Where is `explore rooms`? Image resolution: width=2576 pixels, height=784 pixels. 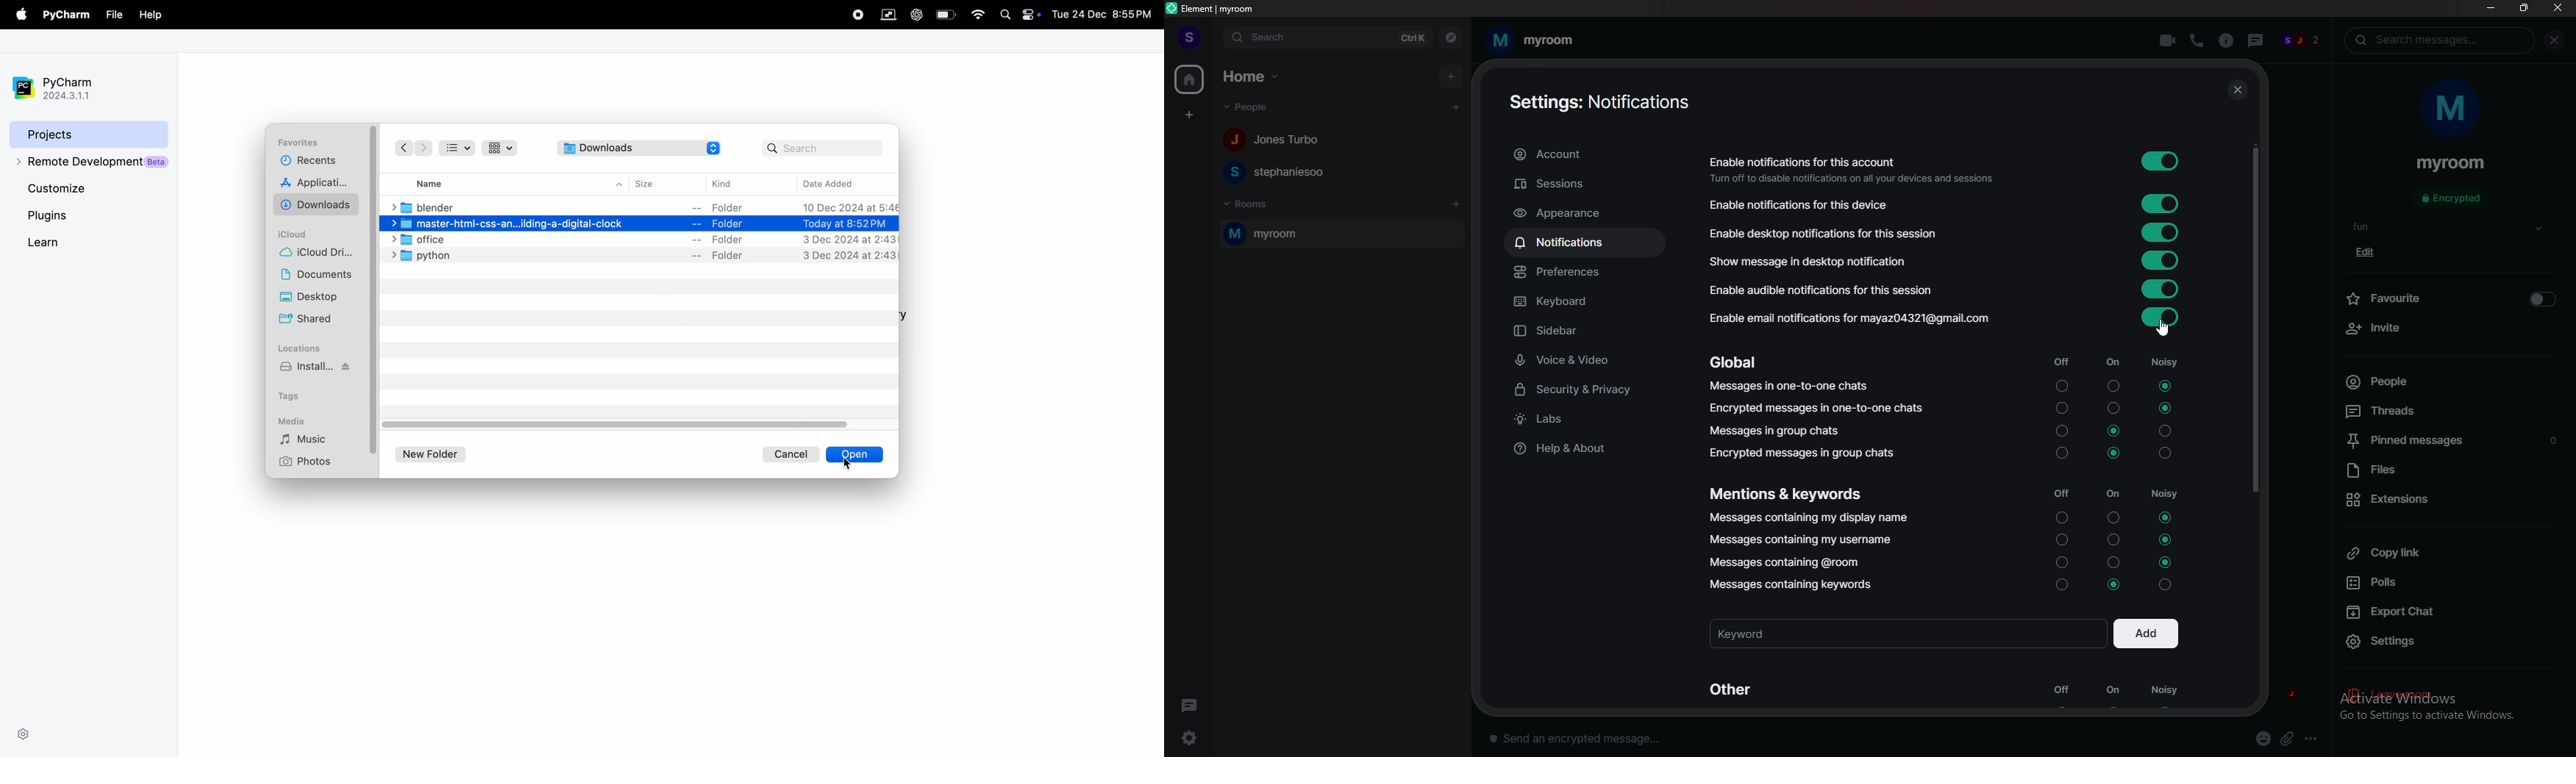 explore rooms is located at coordinates (1451, 37).